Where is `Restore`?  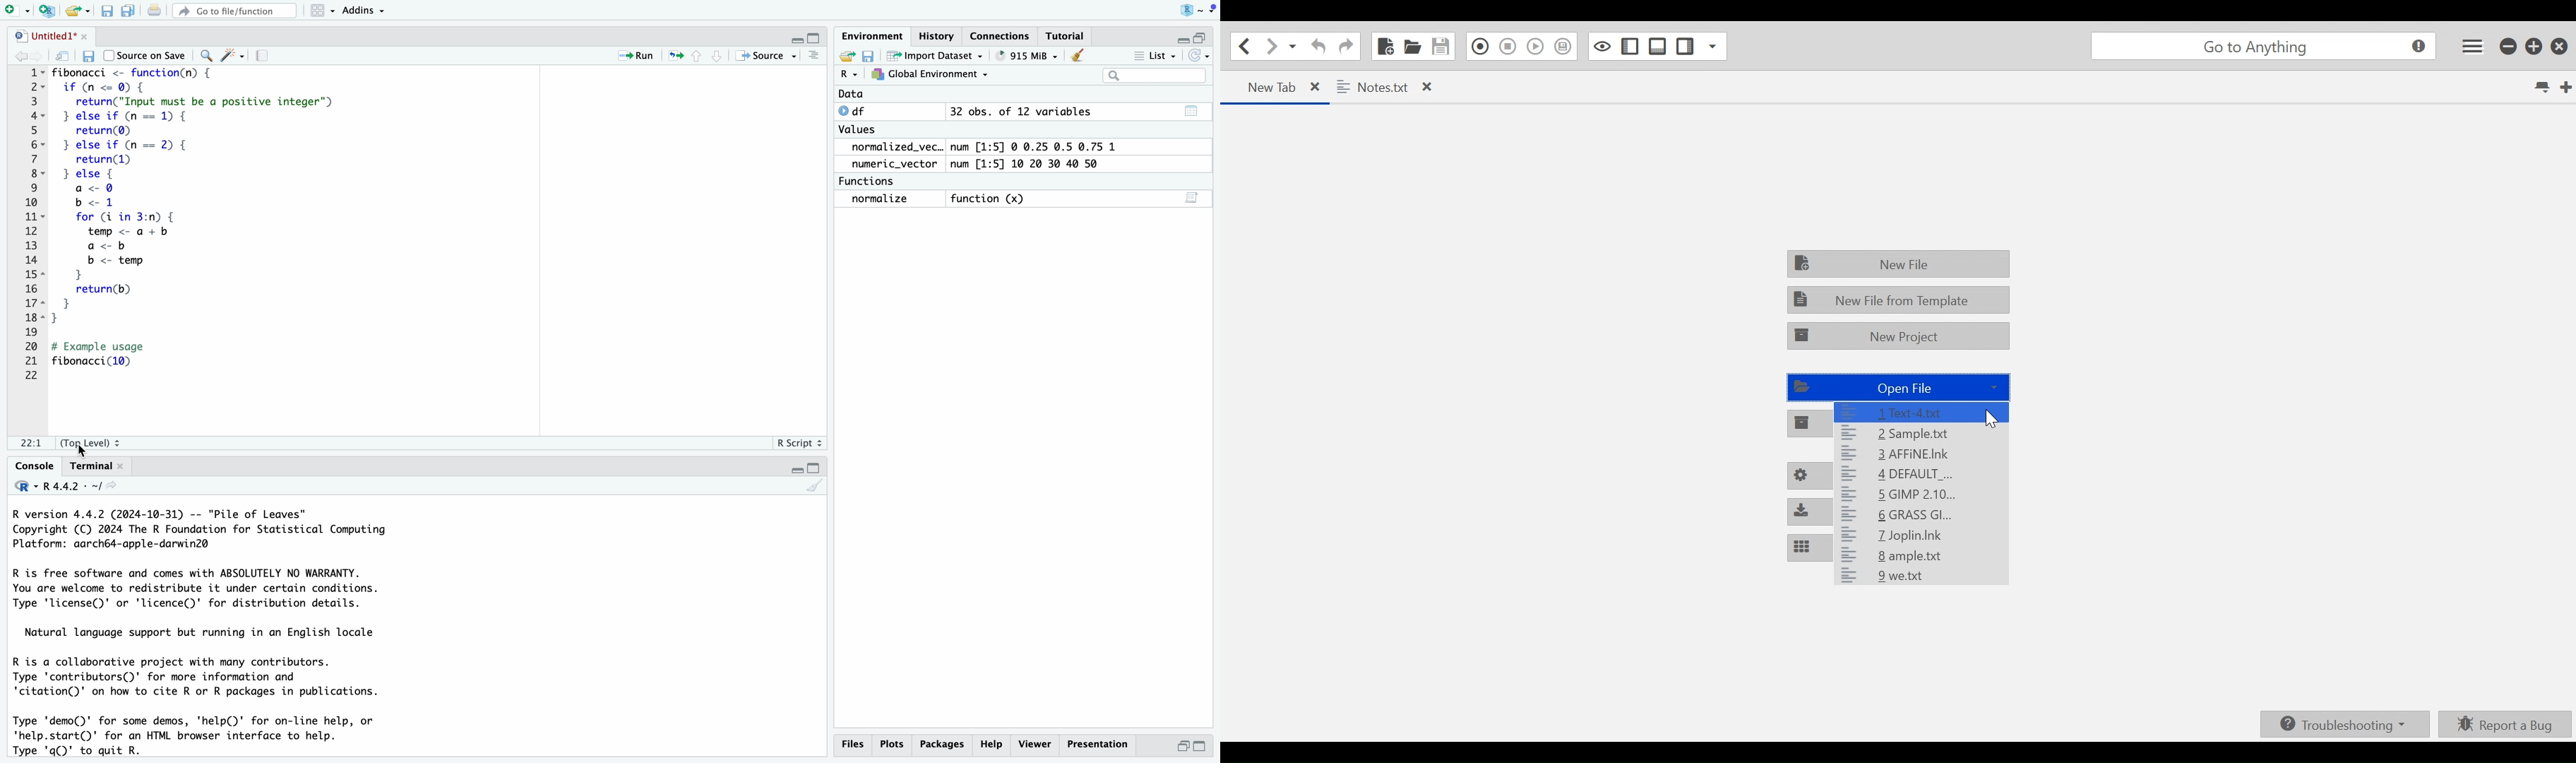 Restore is located at coordinates (2532, 47).